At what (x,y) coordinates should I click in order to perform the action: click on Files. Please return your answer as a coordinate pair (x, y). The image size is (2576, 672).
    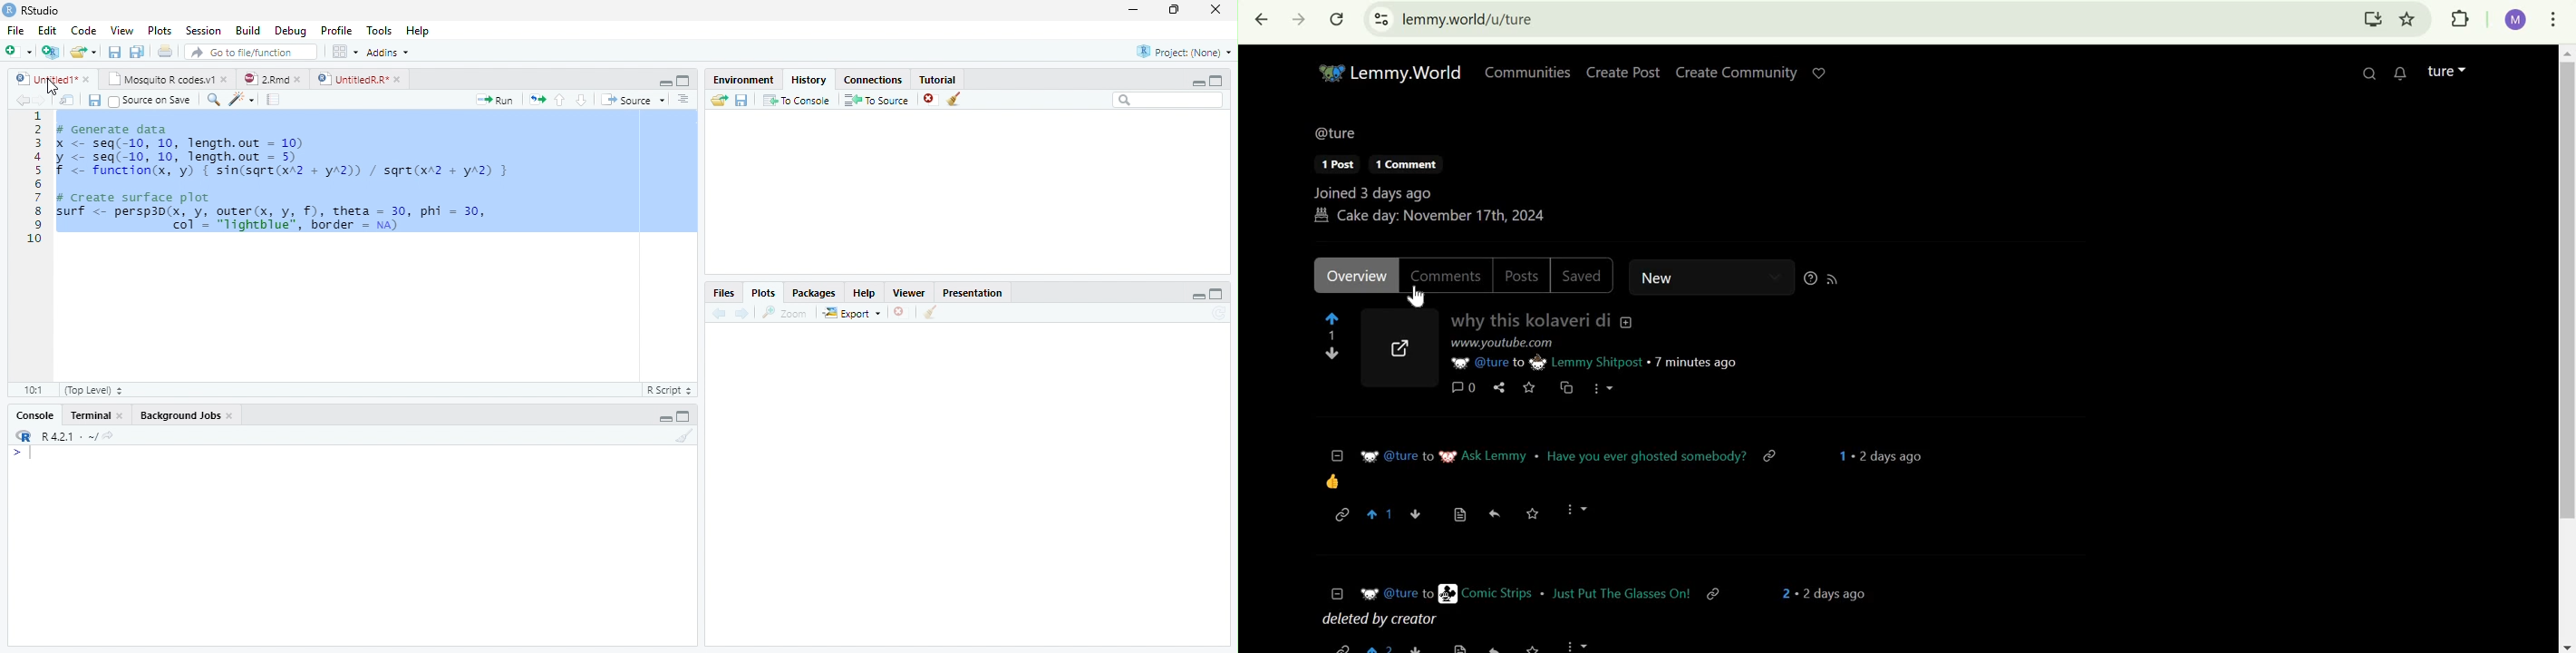
    Looking at the image, I should click on (725, 292).